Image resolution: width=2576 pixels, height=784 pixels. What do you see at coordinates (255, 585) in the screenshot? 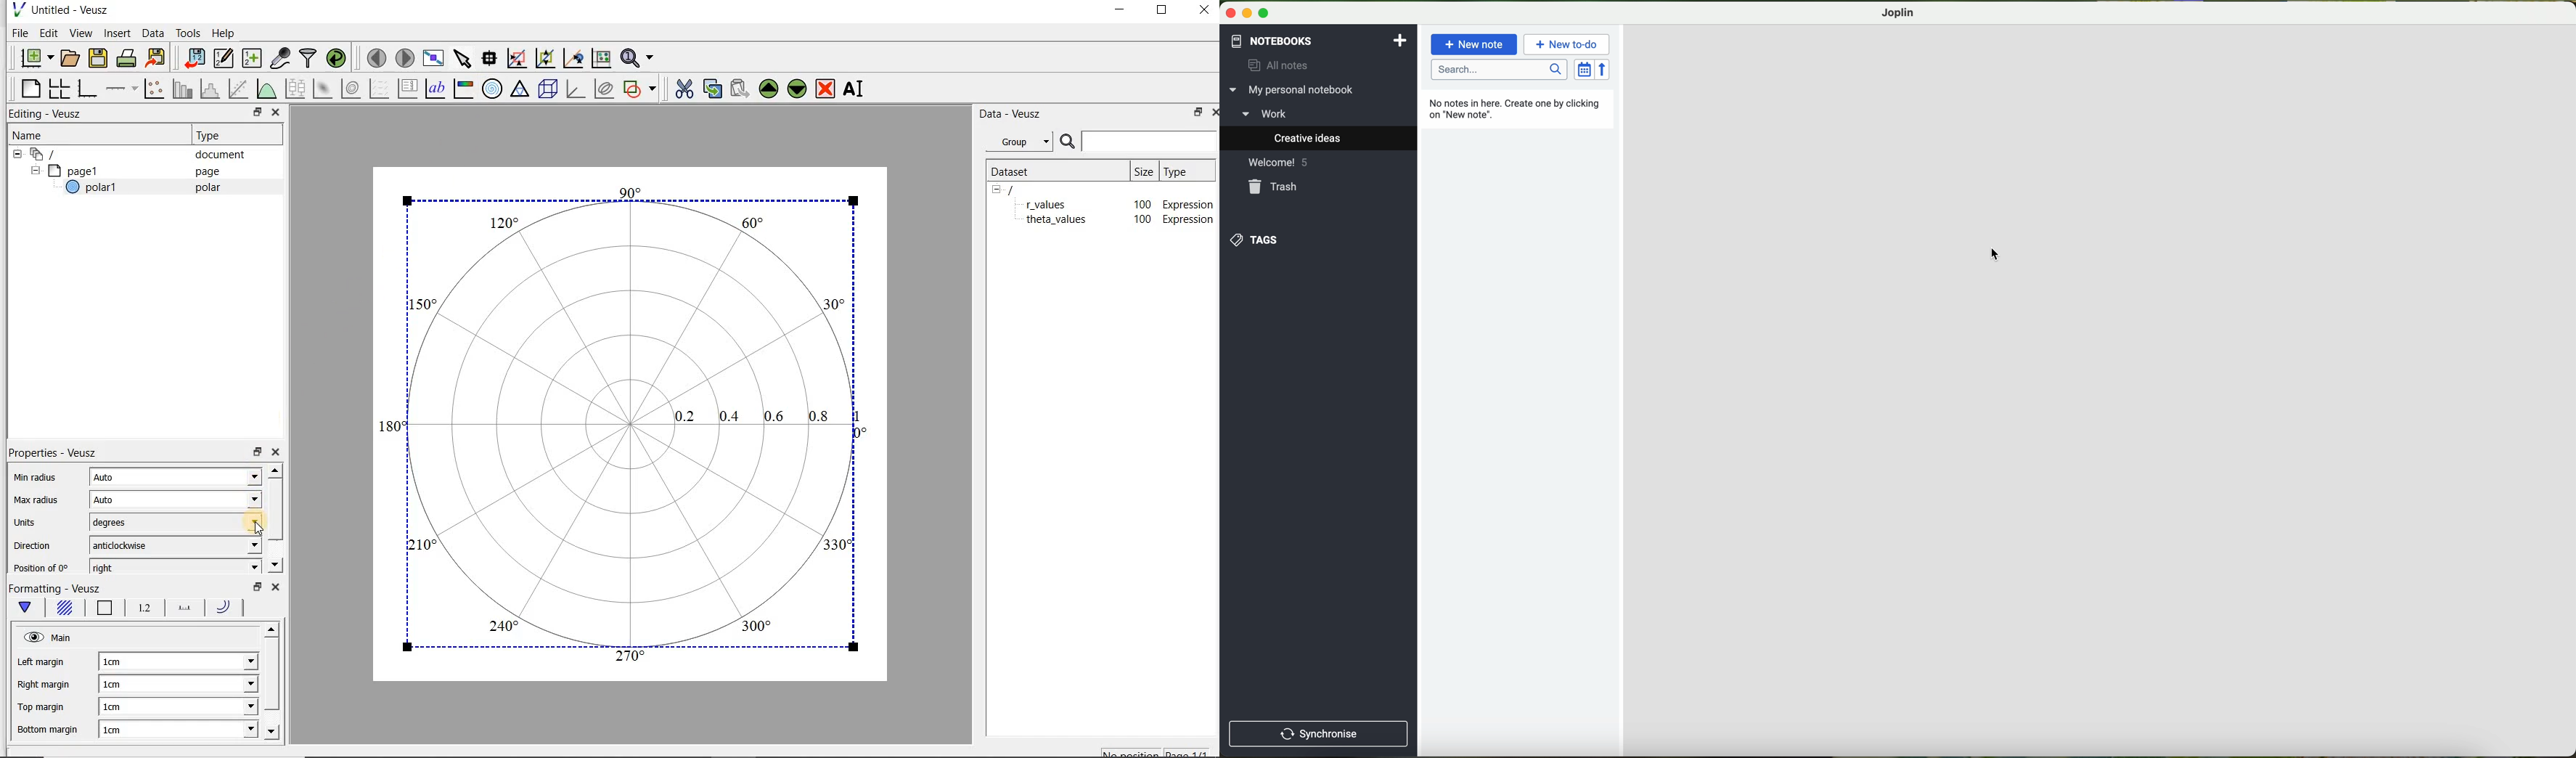
I see `restore down` at bounding box center [255, 585].